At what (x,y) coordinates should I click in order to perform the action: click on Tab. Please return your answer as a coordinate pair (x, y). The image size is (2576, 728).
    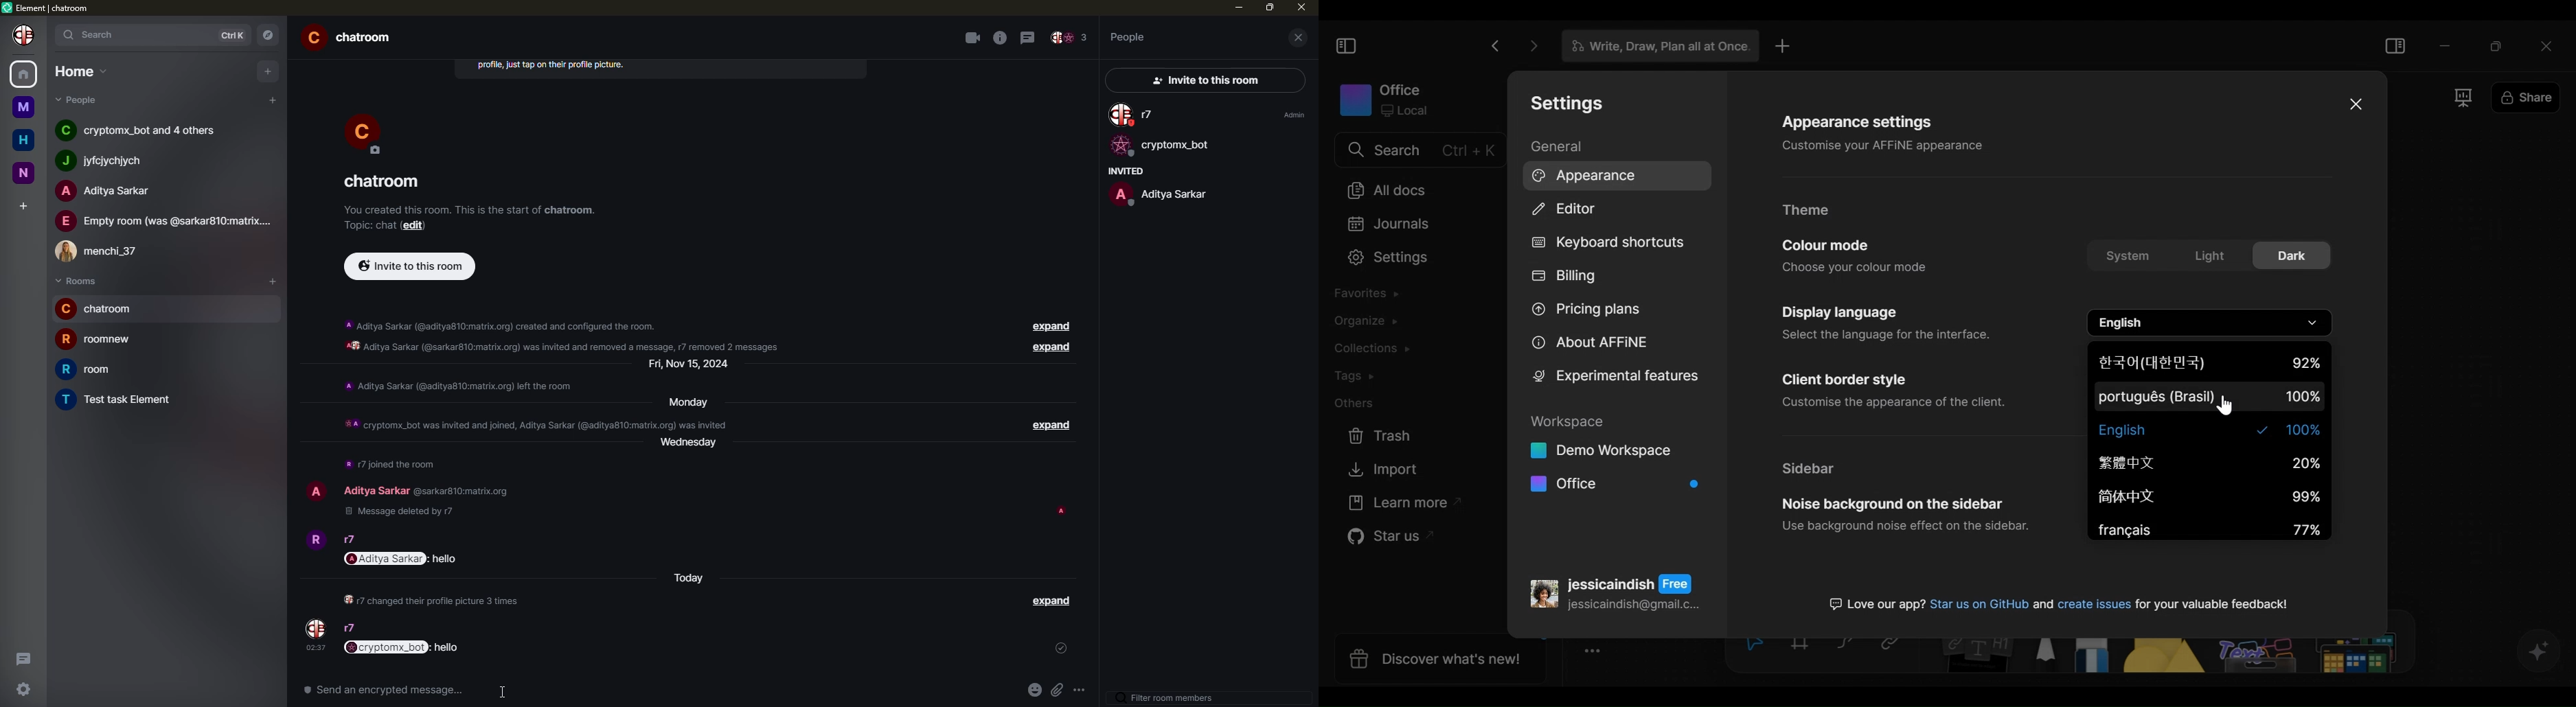
    Looking at the image, I should click on (1655, 46).